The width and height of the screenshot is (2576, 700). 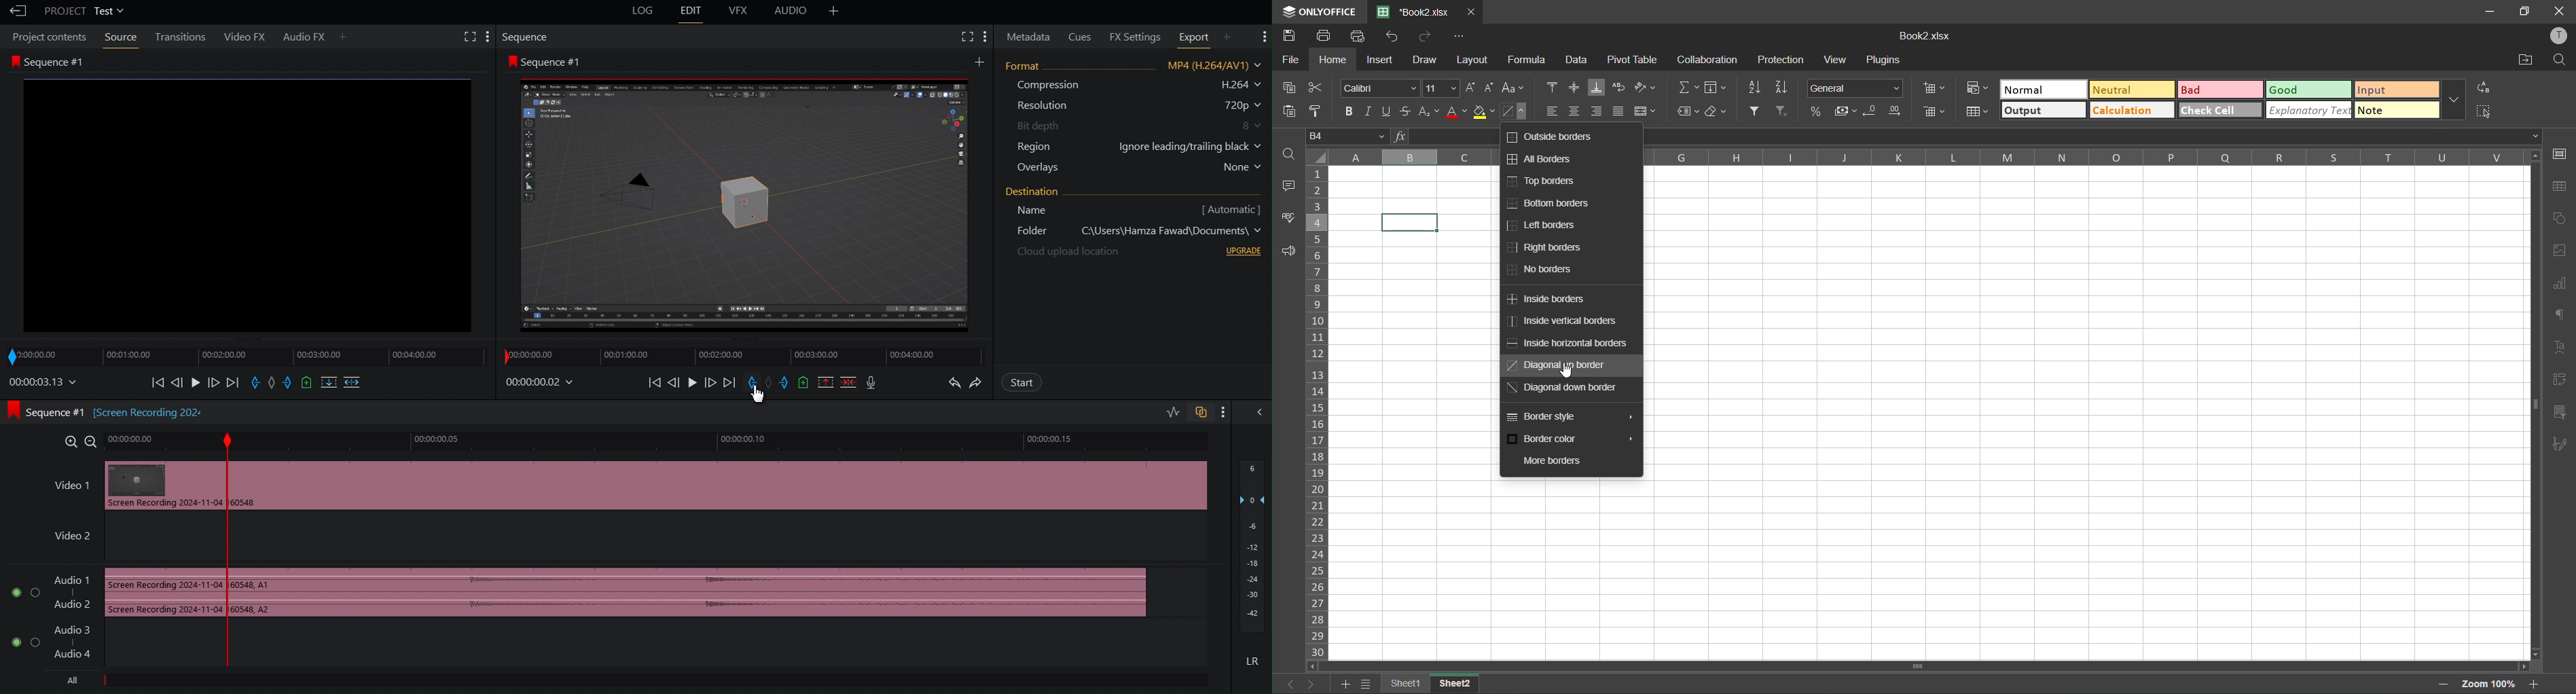 I want to click on Settings, so click(x=974, y=36).